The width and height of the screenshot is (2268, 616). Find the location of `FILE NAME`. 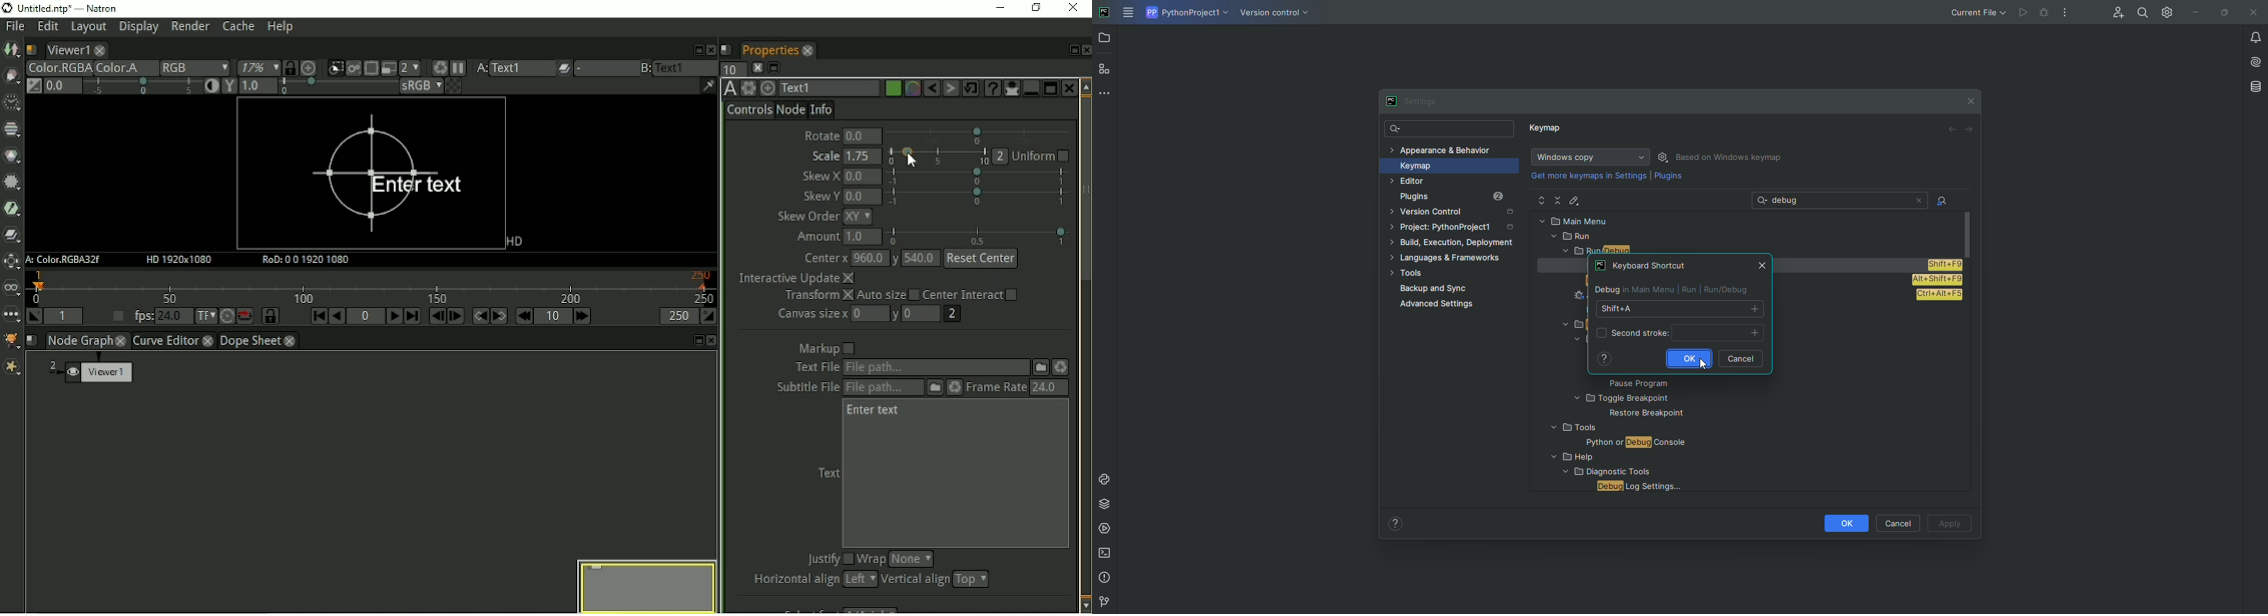

FILE NAME is located at coordinates (1637, 487).